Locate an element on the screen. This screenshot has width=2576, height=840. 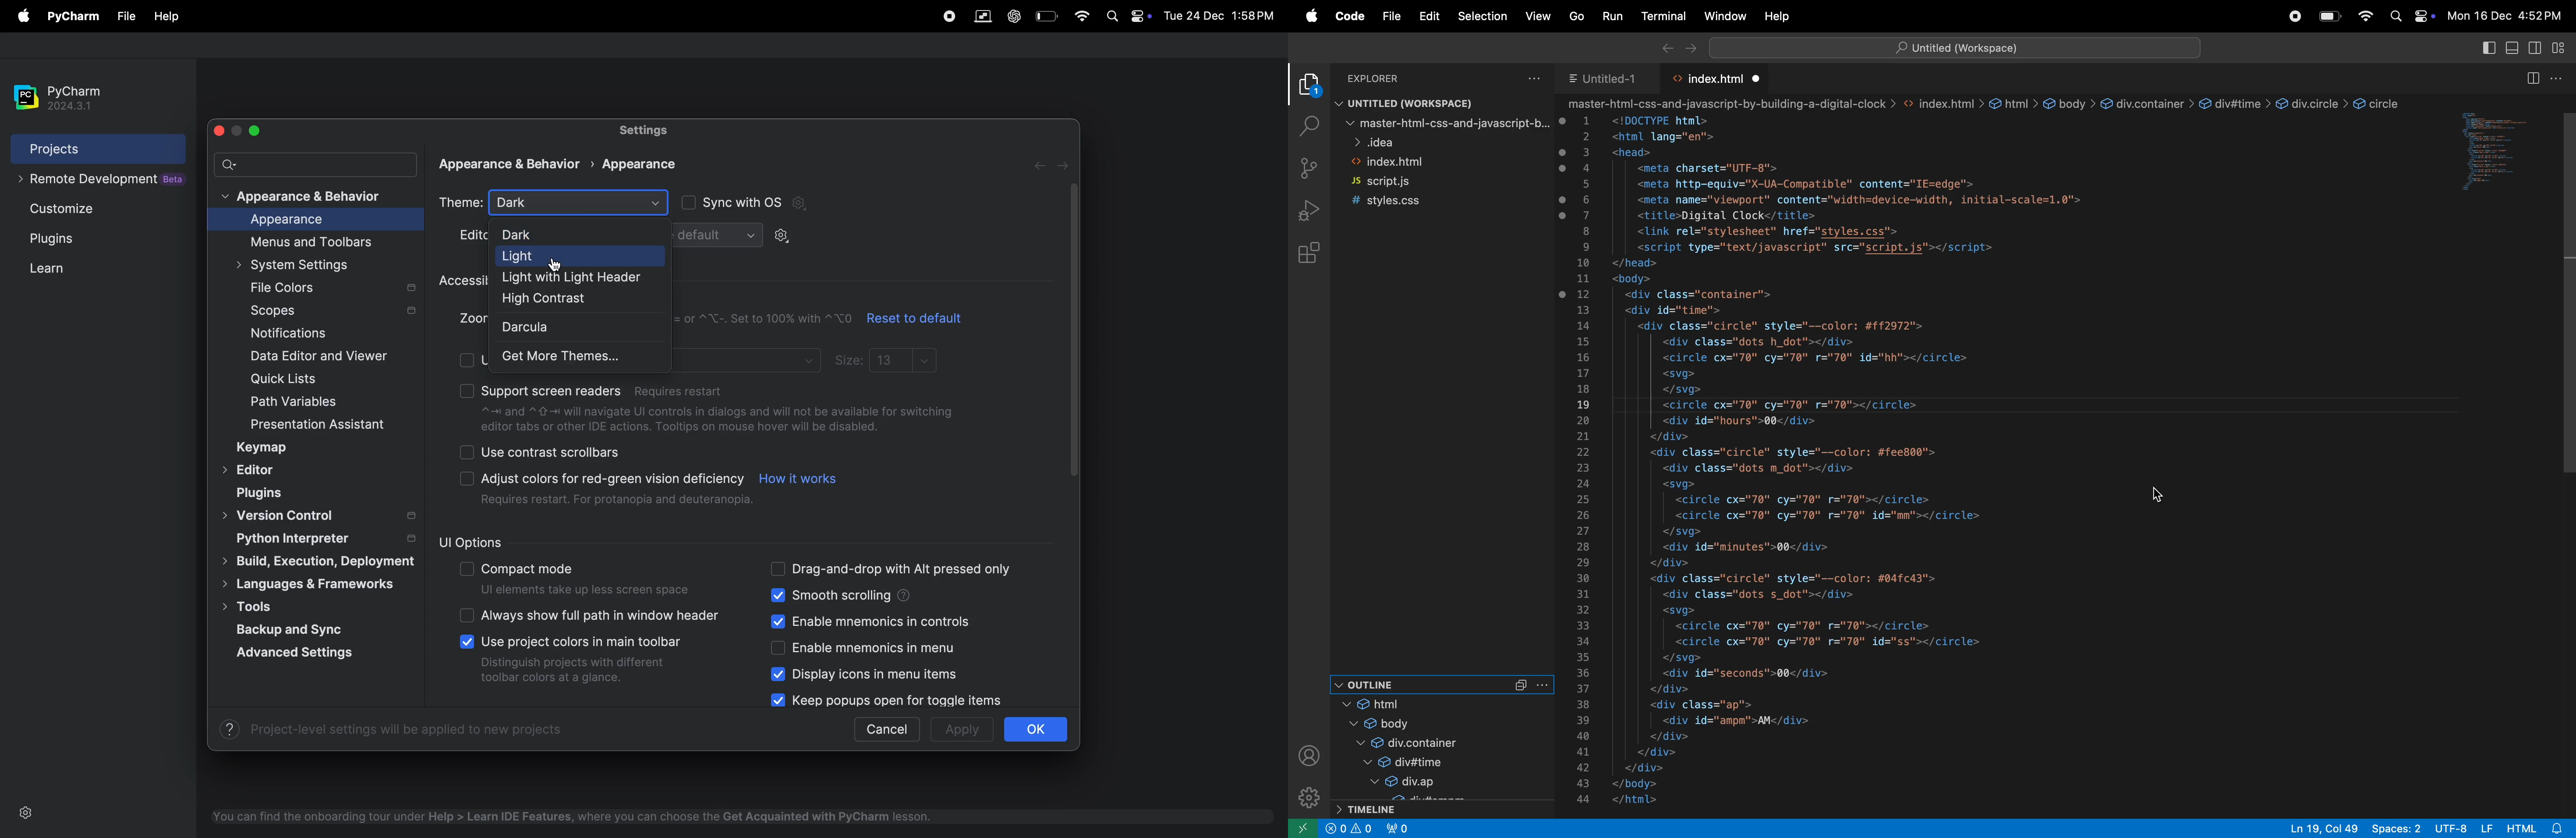
Ul elements take up less screen space is located at coordinates (594, 591).